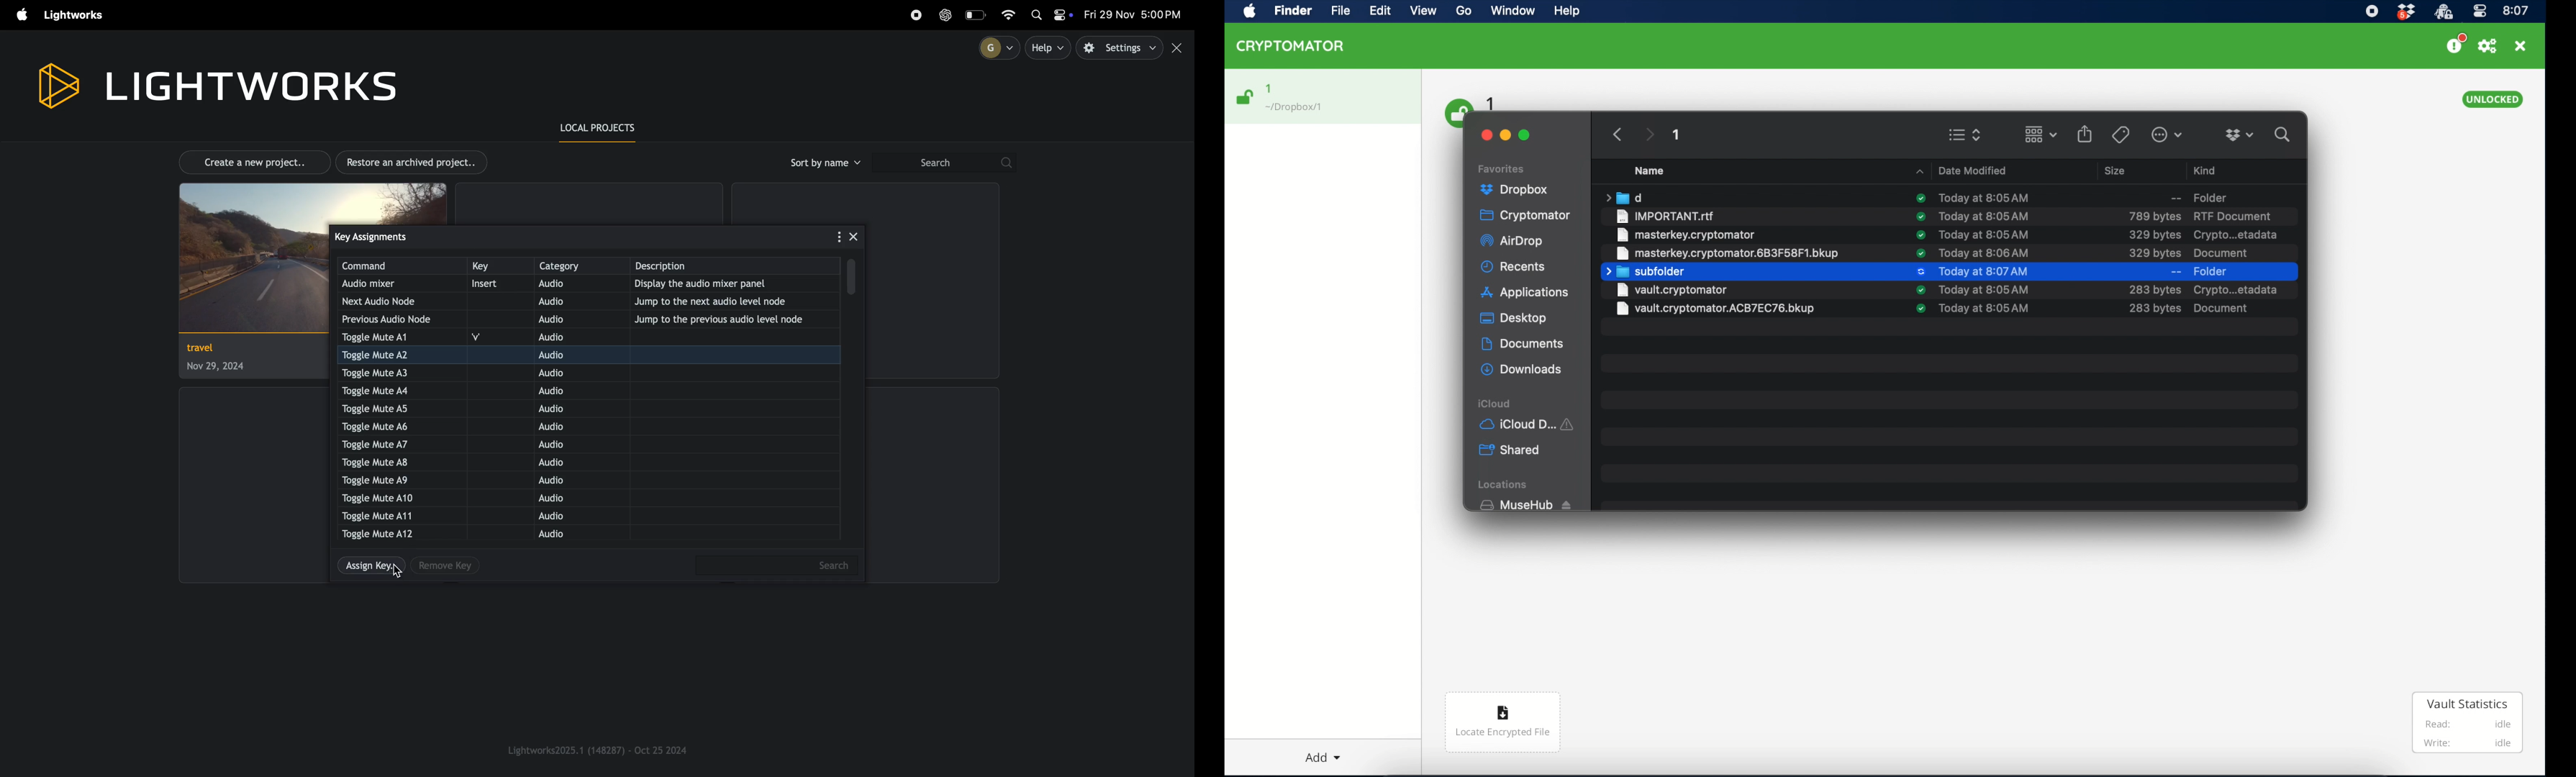 This screenshot has width=2576, height=784. Describe the element at coordinates (2239, 289) in the screenshot. I see `document` at that location.